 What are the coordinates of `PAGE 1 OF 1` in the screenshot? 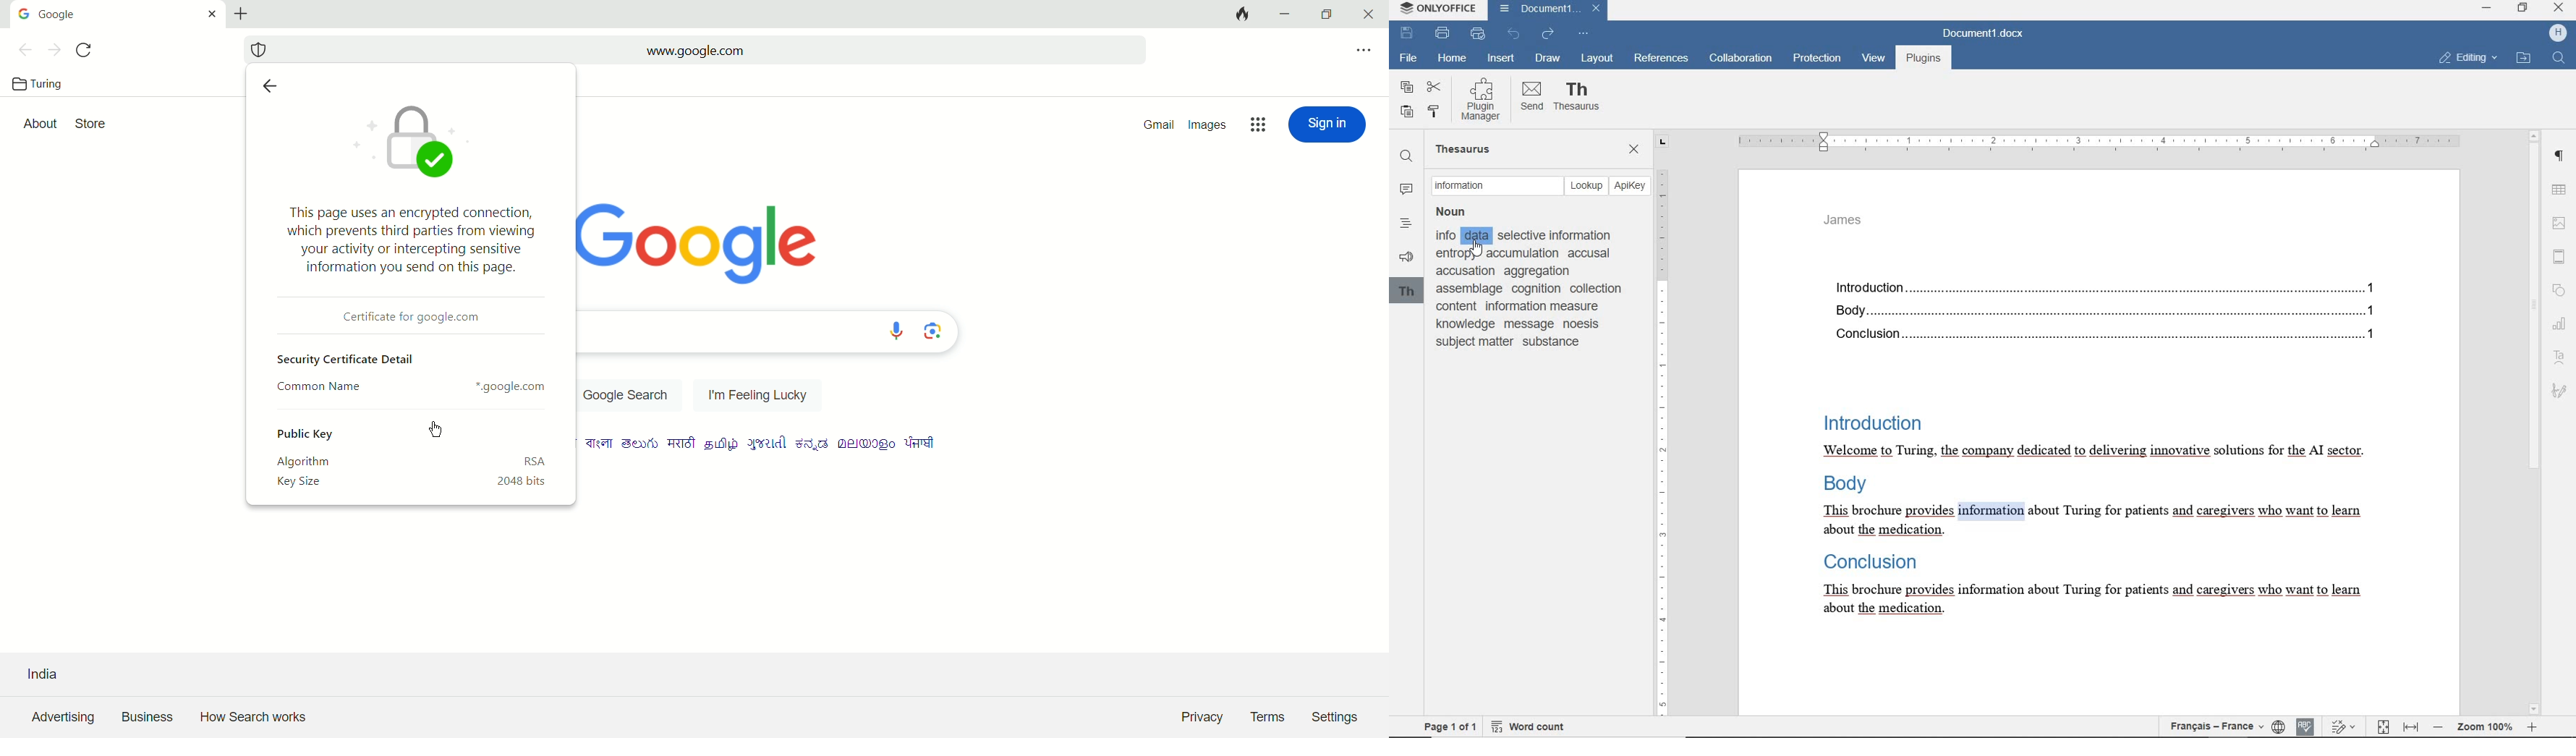 It's located at (1450, 727).